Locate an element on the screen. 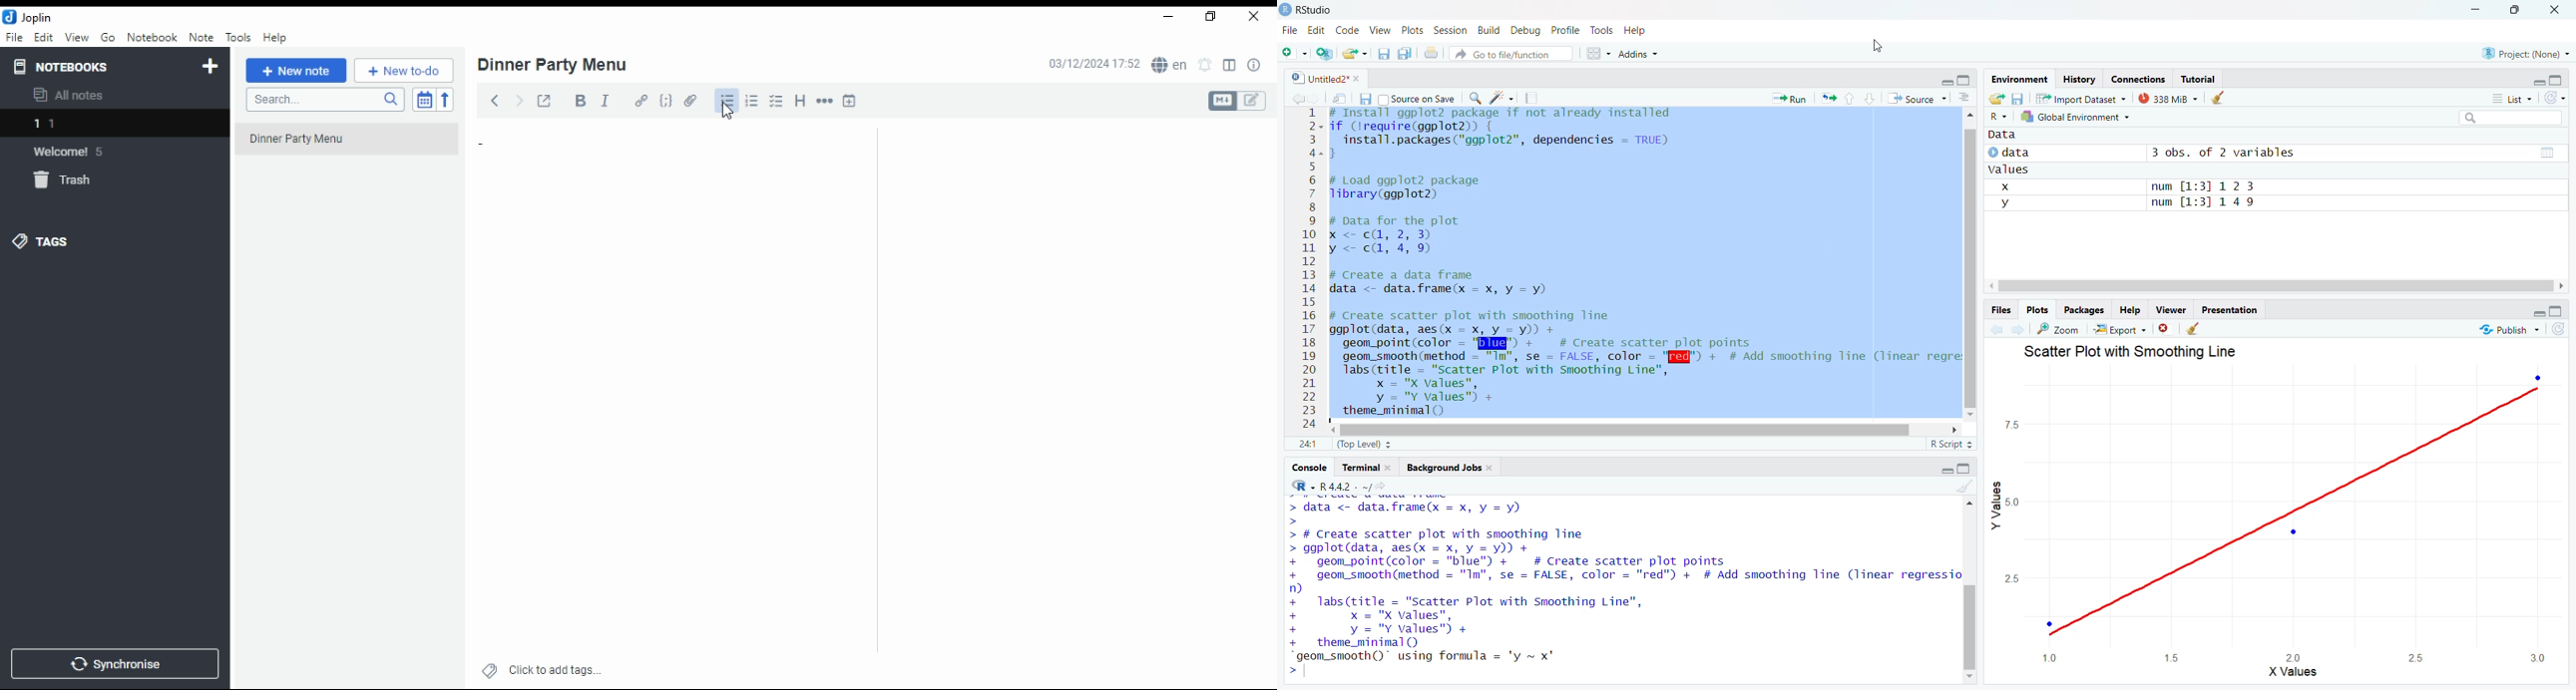 The width and height of the screenshot is (2576, 700). attach file is located at coordinates (693, 100).